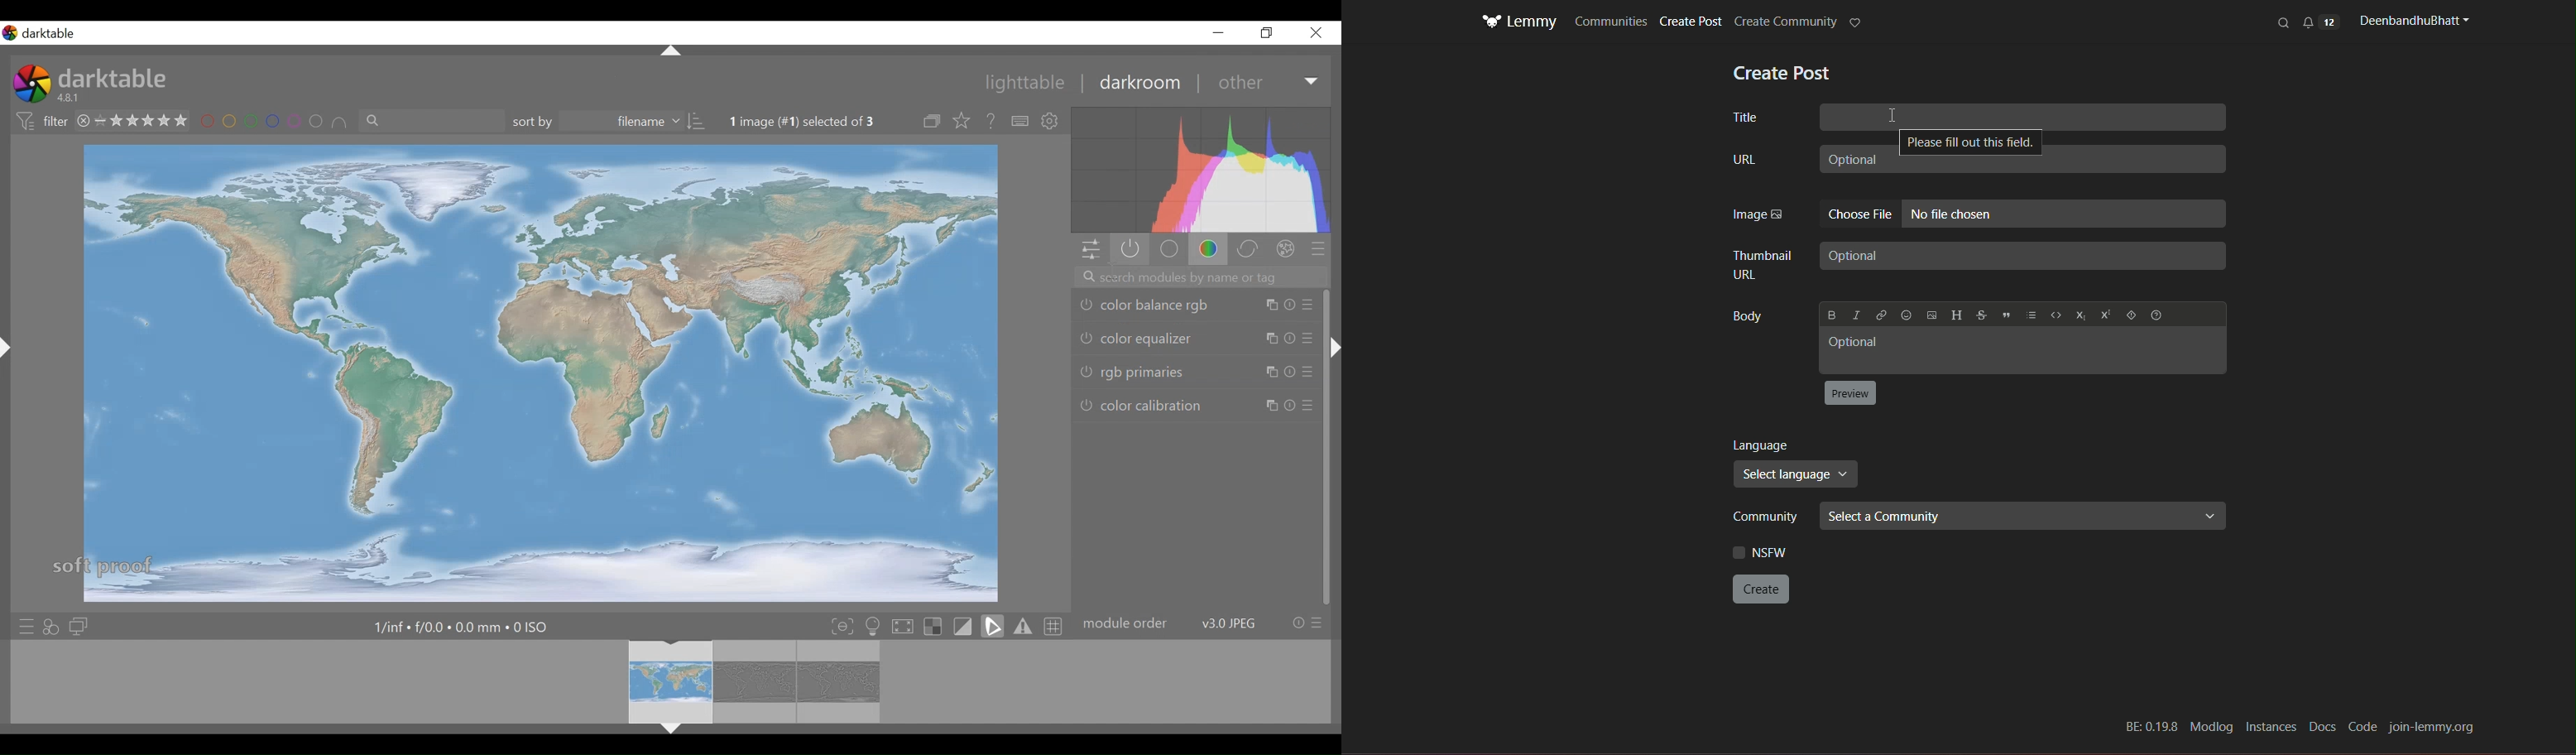  Describe the element at coordinates (23, 624) in the screenshot. I see `quick access presets` at that location.